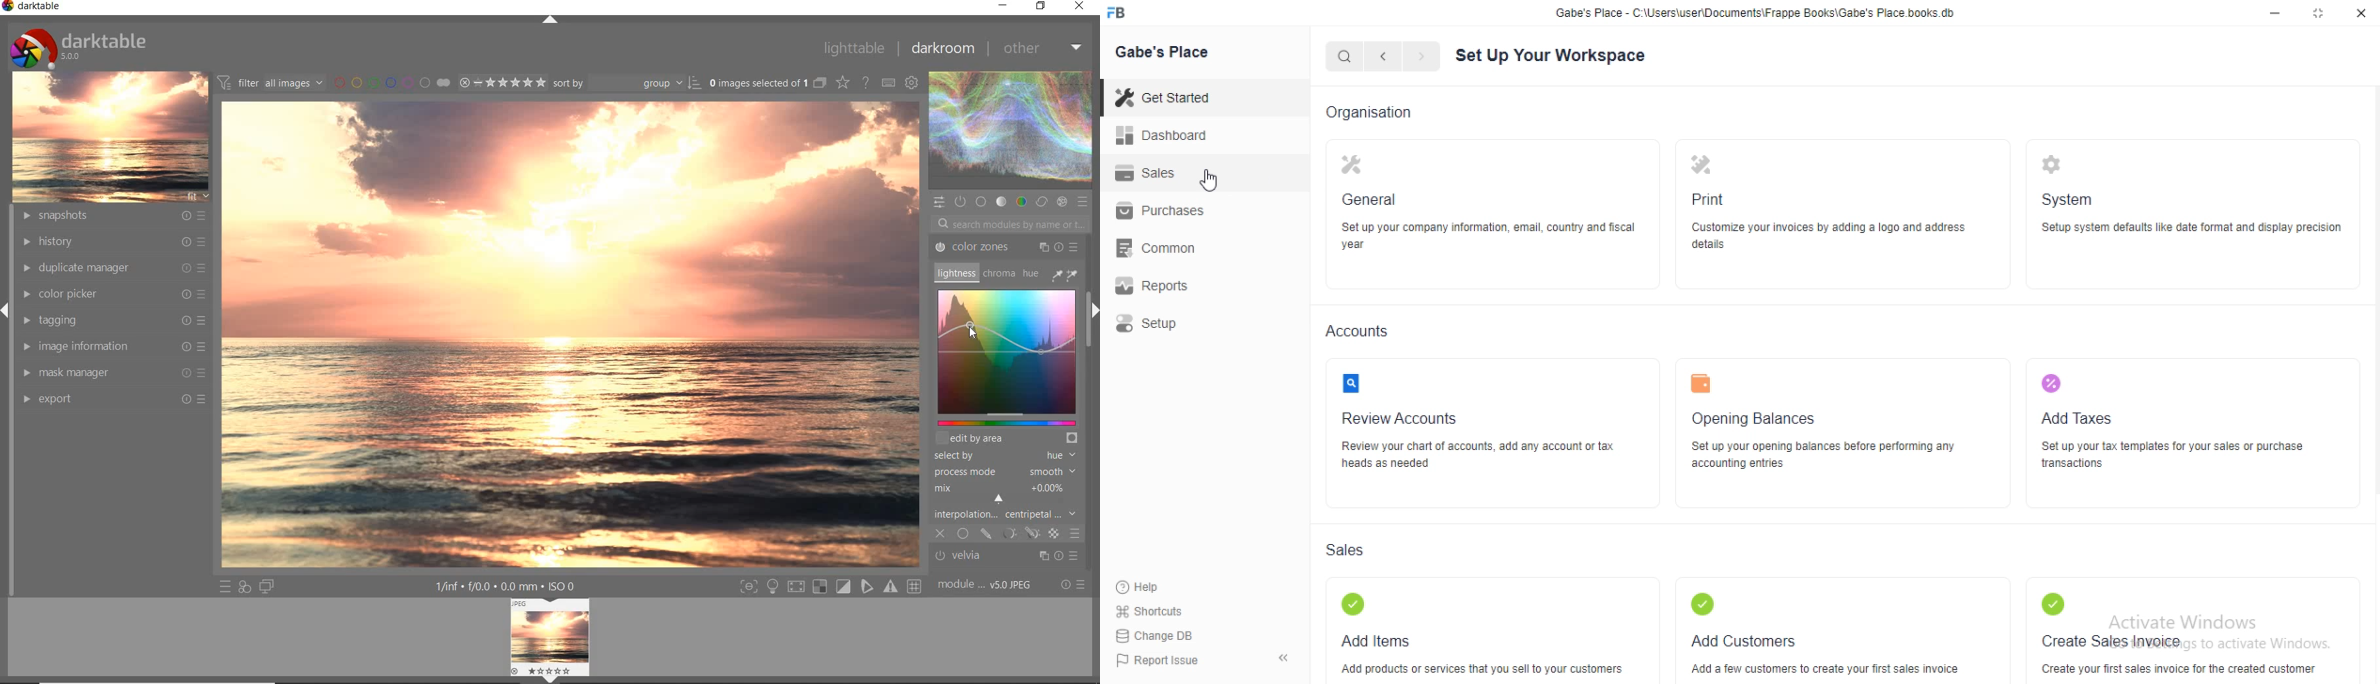  Describe the element at coordinates (1484, 454) in the screenshot. I see `Review your chart of accounts, add any account of tax heads as needed` at that location.